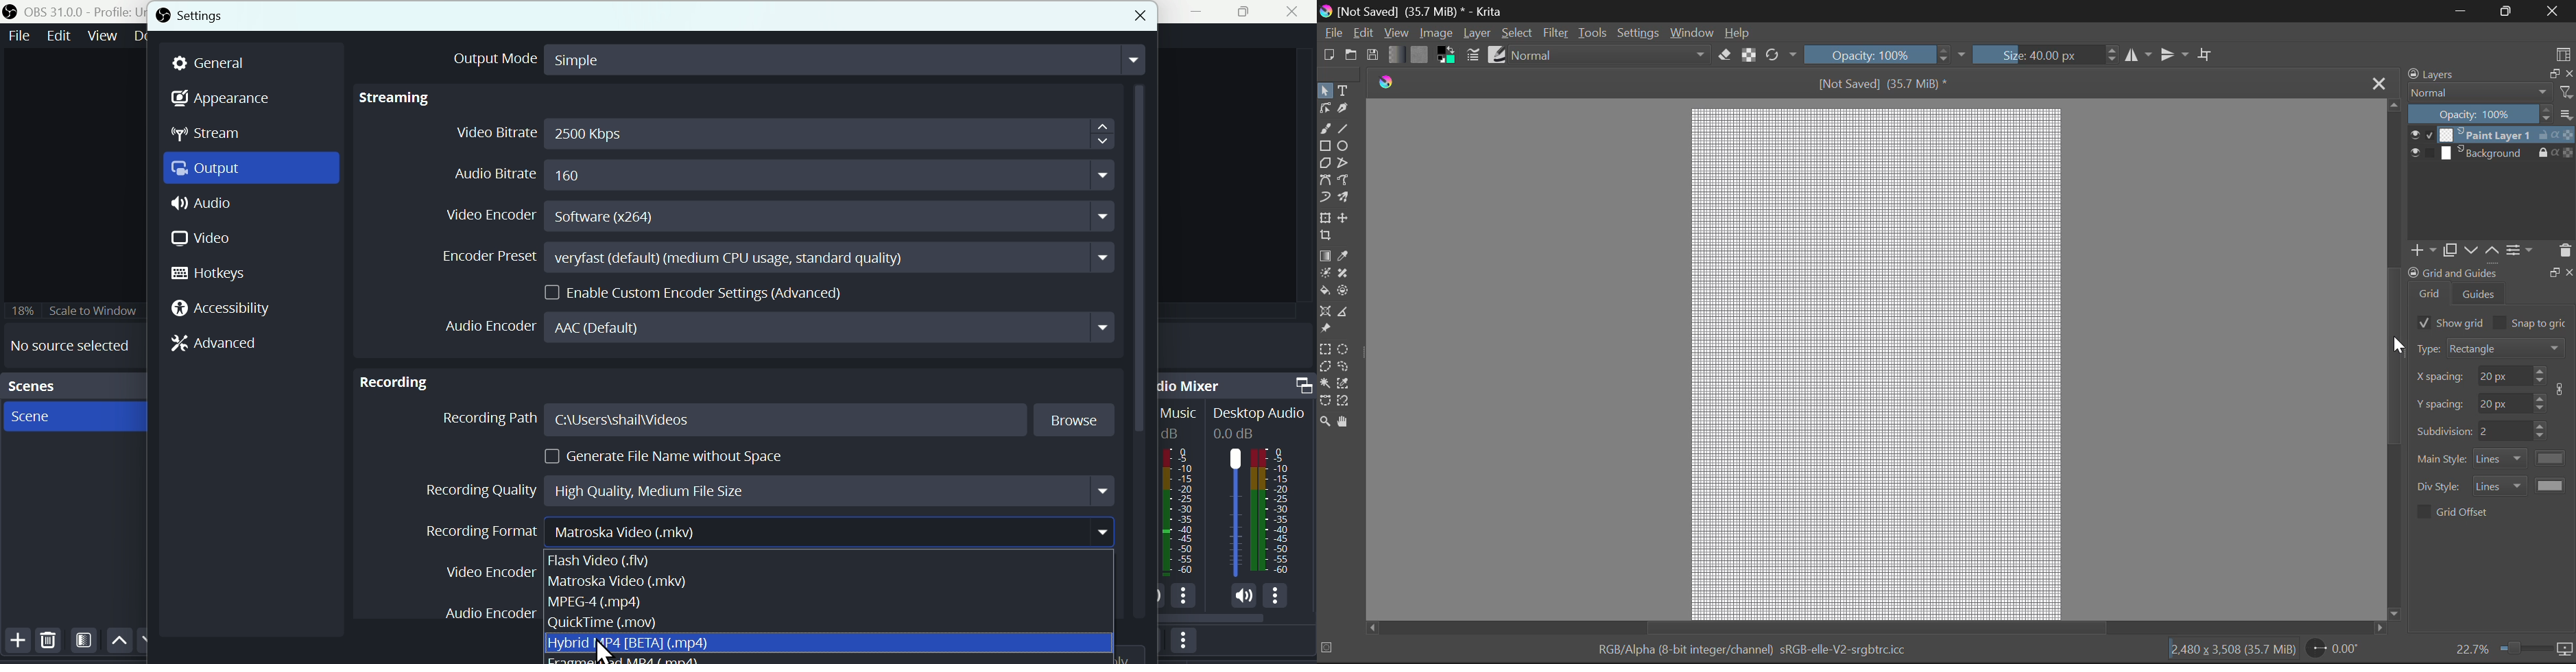 The width and height of the screenshot is (2576, 672). I want to click on Enclose and fill, so click(1345, 291).